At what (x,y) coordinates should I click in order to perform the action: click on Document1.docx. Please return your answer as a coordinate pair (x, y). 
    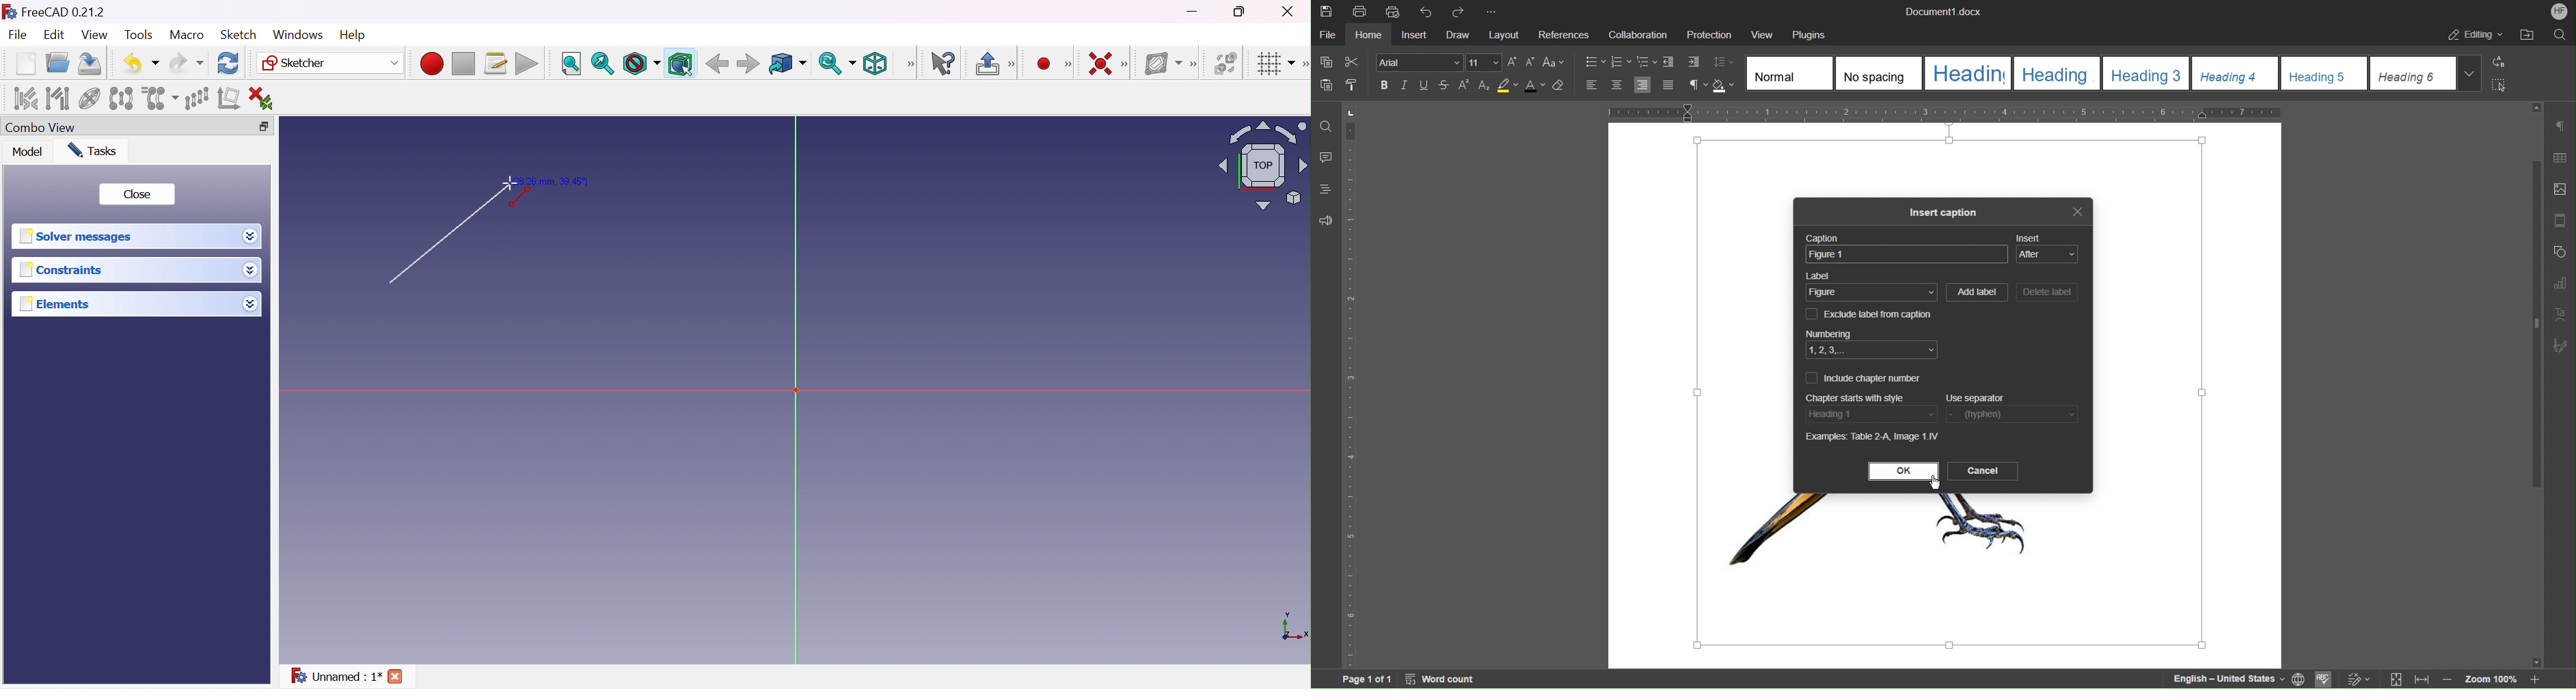
    Looking at the image, I should click on (1942, 10).